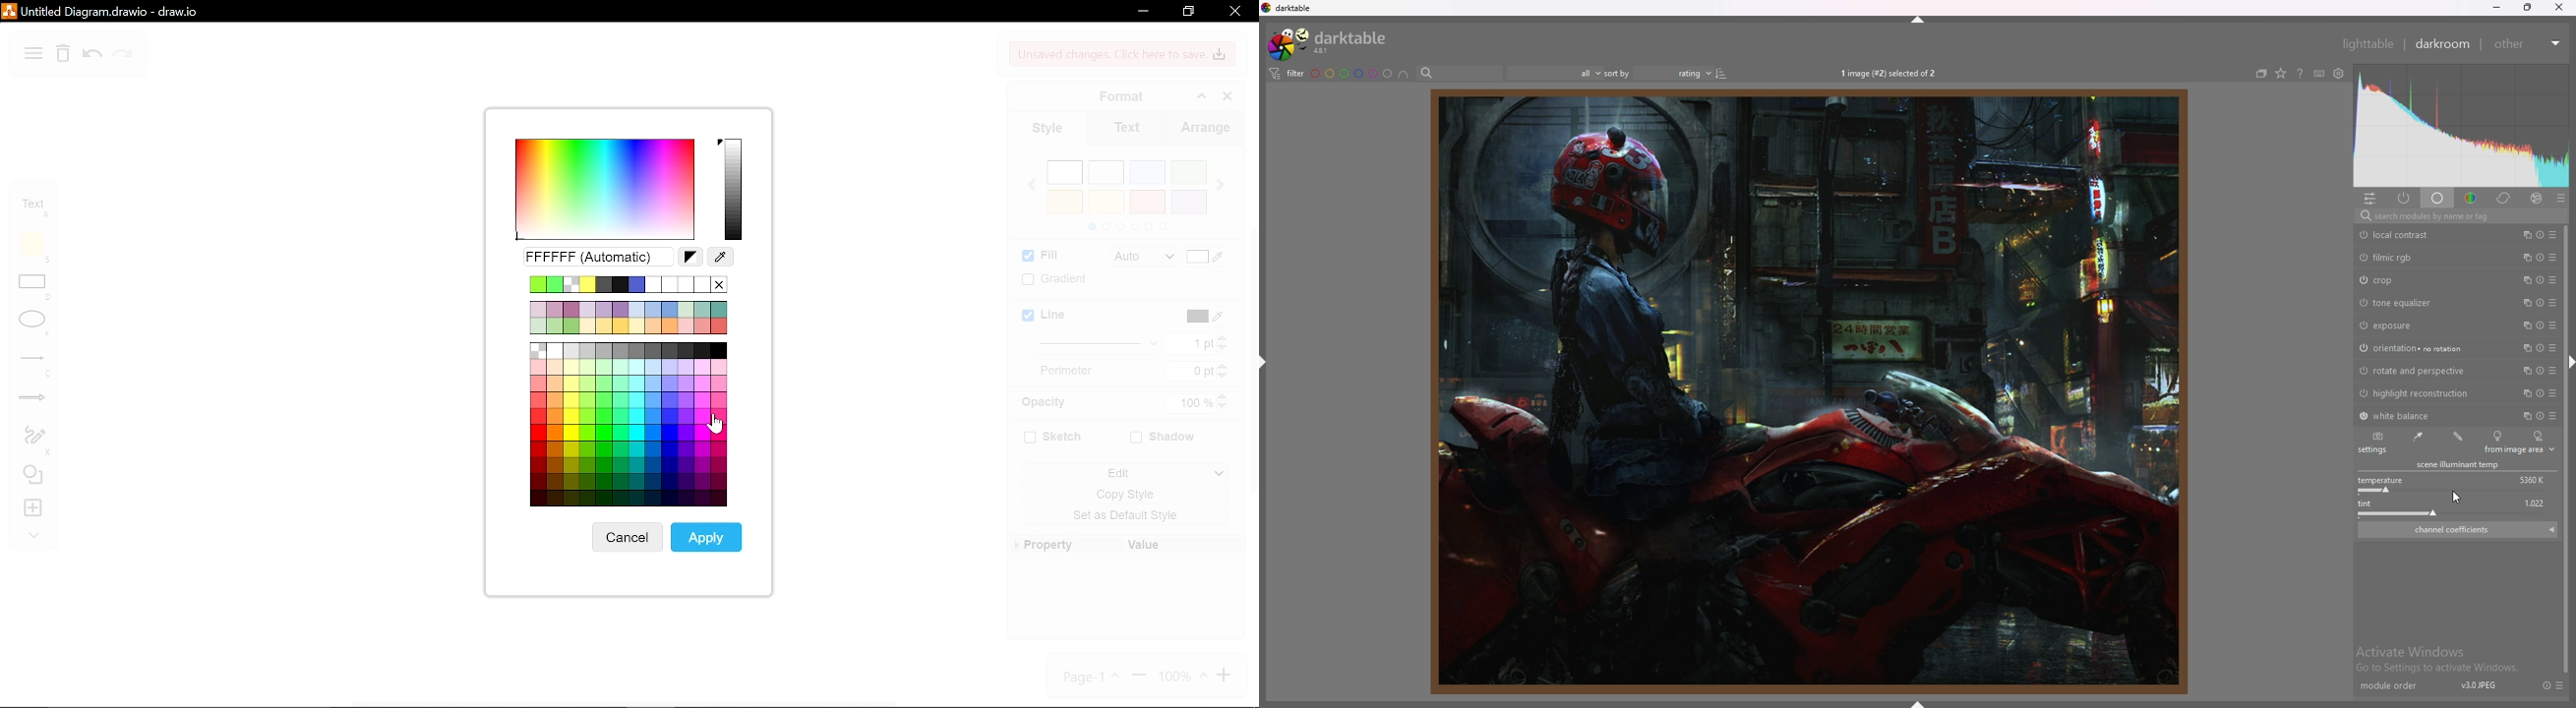  Describe the element at coordinates (1264, 364) in the screenshot. I see `hide` at that location.